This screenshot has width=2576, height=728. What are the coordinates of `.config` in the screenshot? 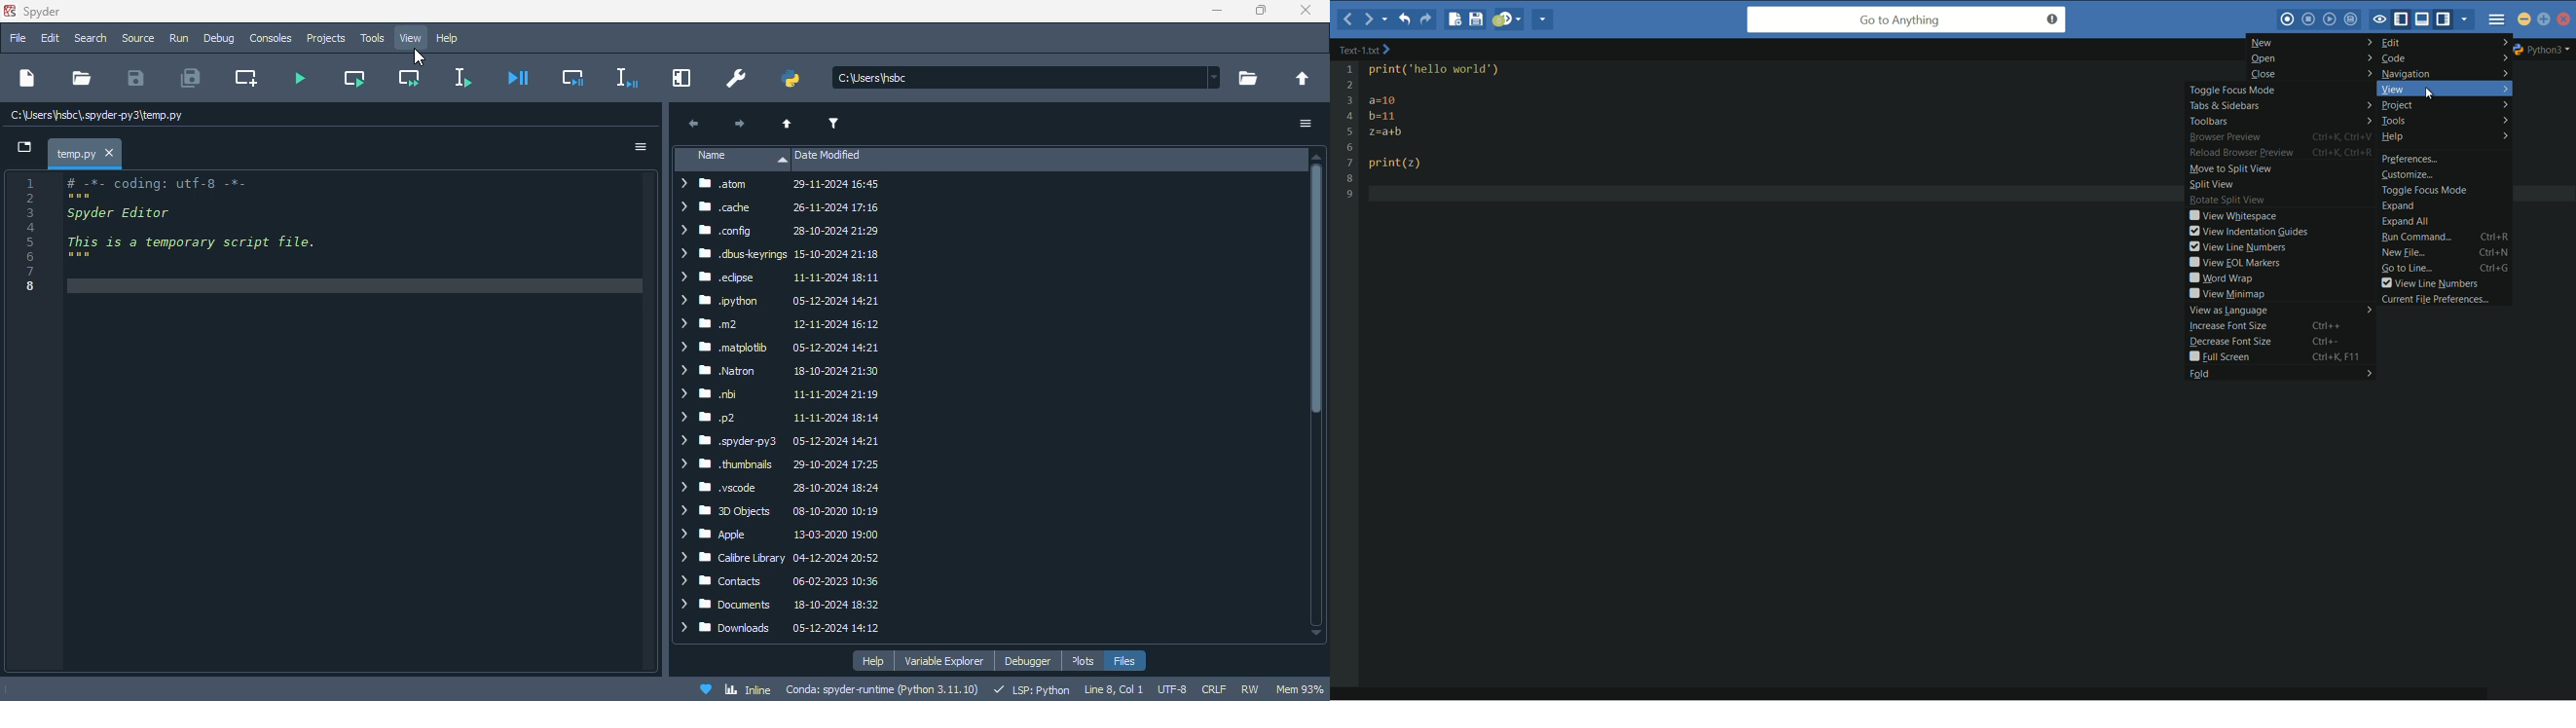 It's located at (783, 232).